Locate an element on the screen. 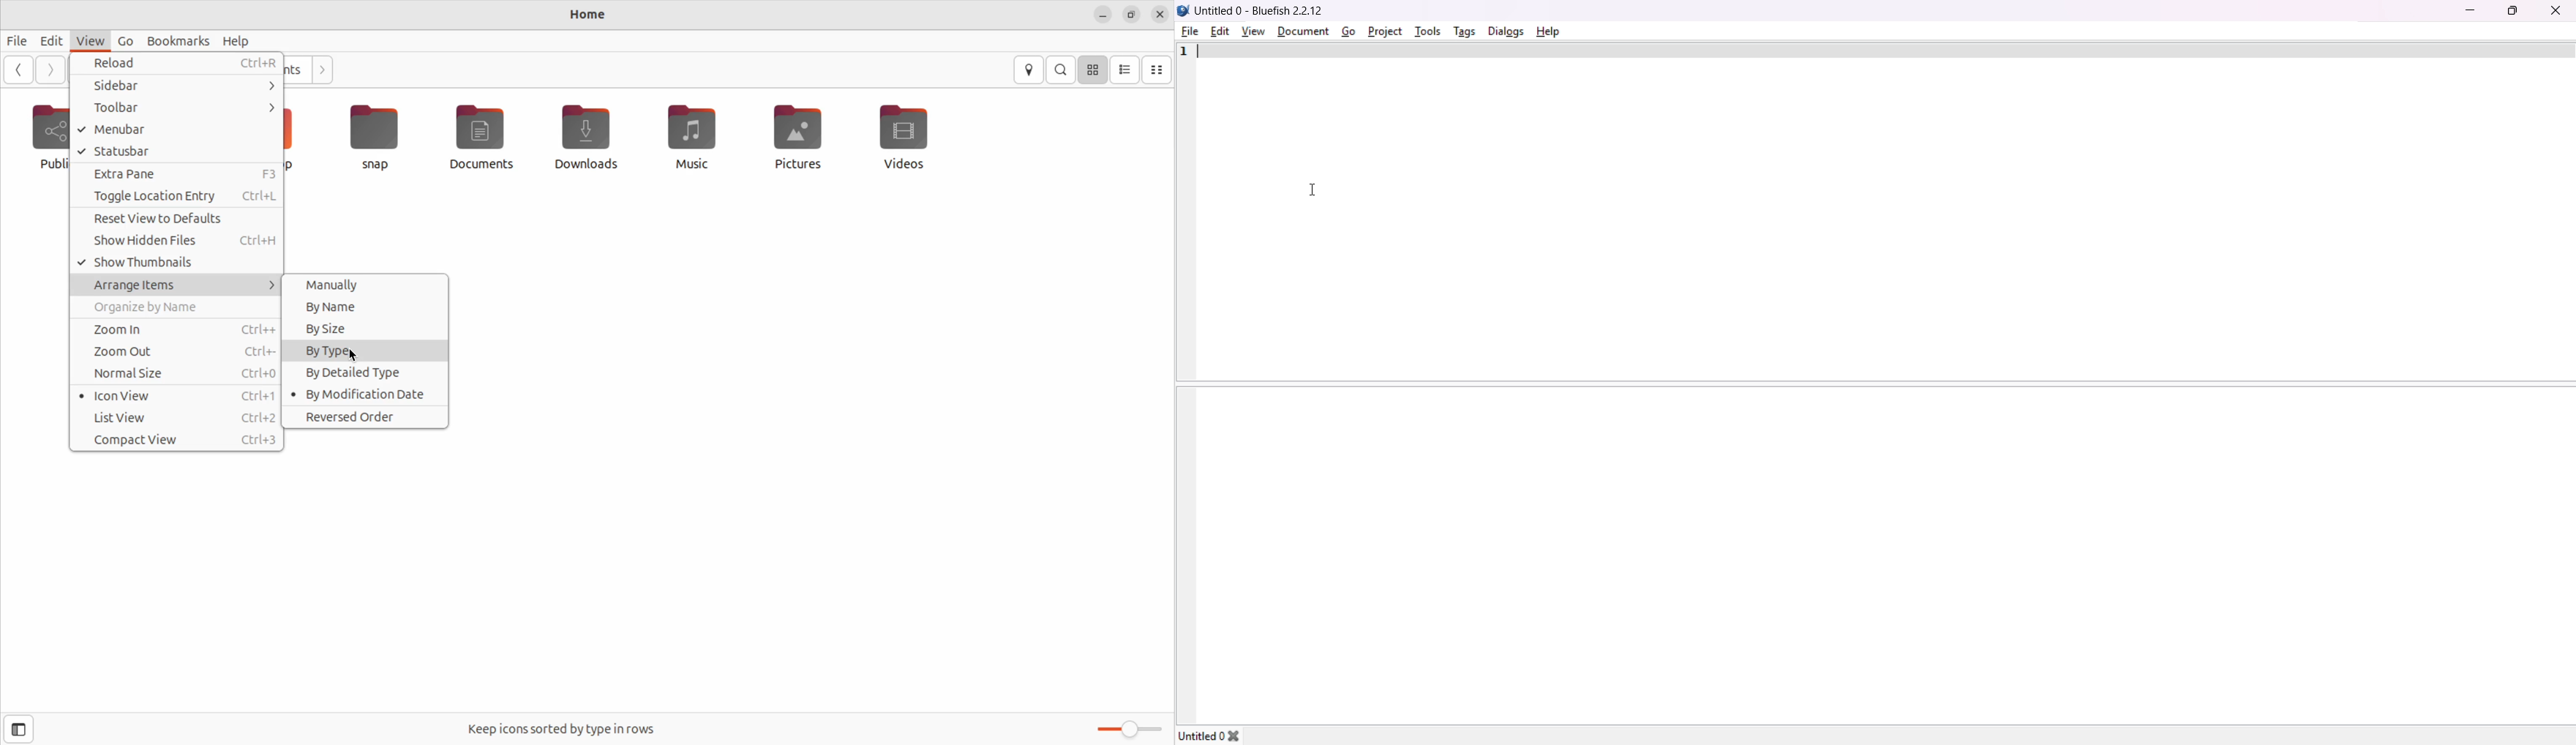 The image size is (2576, 756). forward is located at coordinates (50, 69).